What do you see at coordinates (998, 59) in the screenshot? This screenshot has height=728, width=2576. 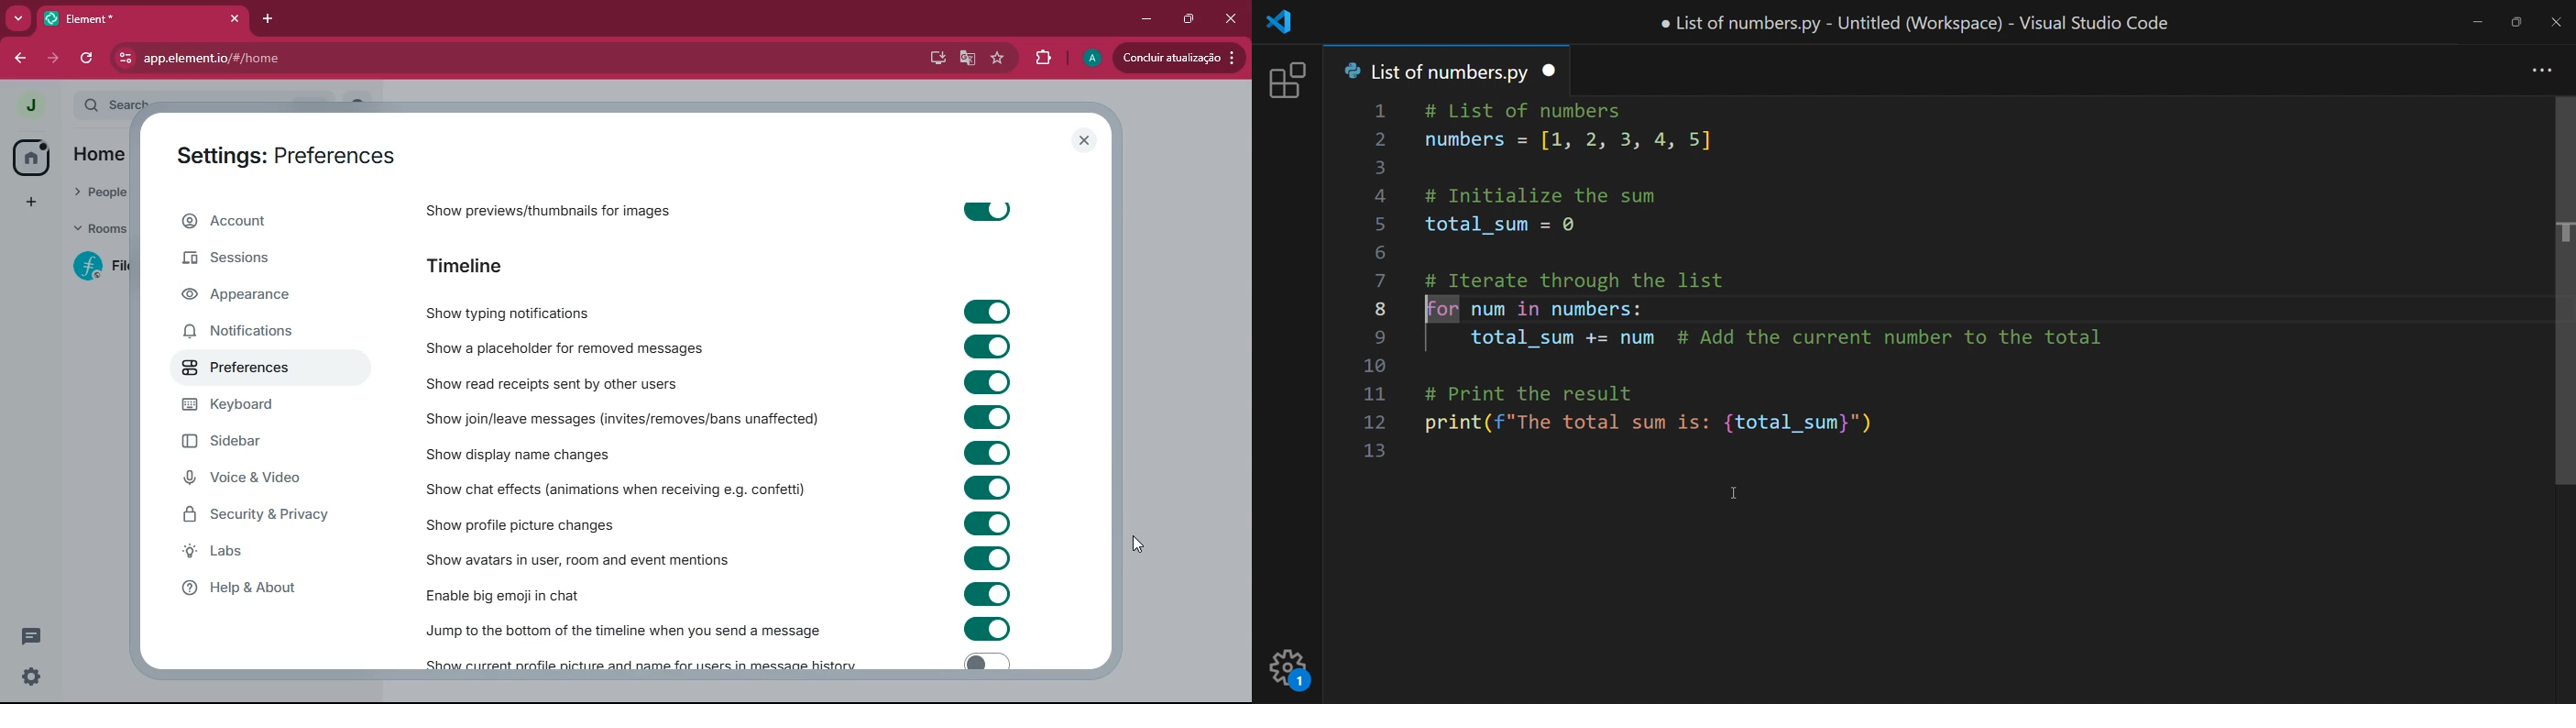 I see `favourite` at bounding box center [998, 59].